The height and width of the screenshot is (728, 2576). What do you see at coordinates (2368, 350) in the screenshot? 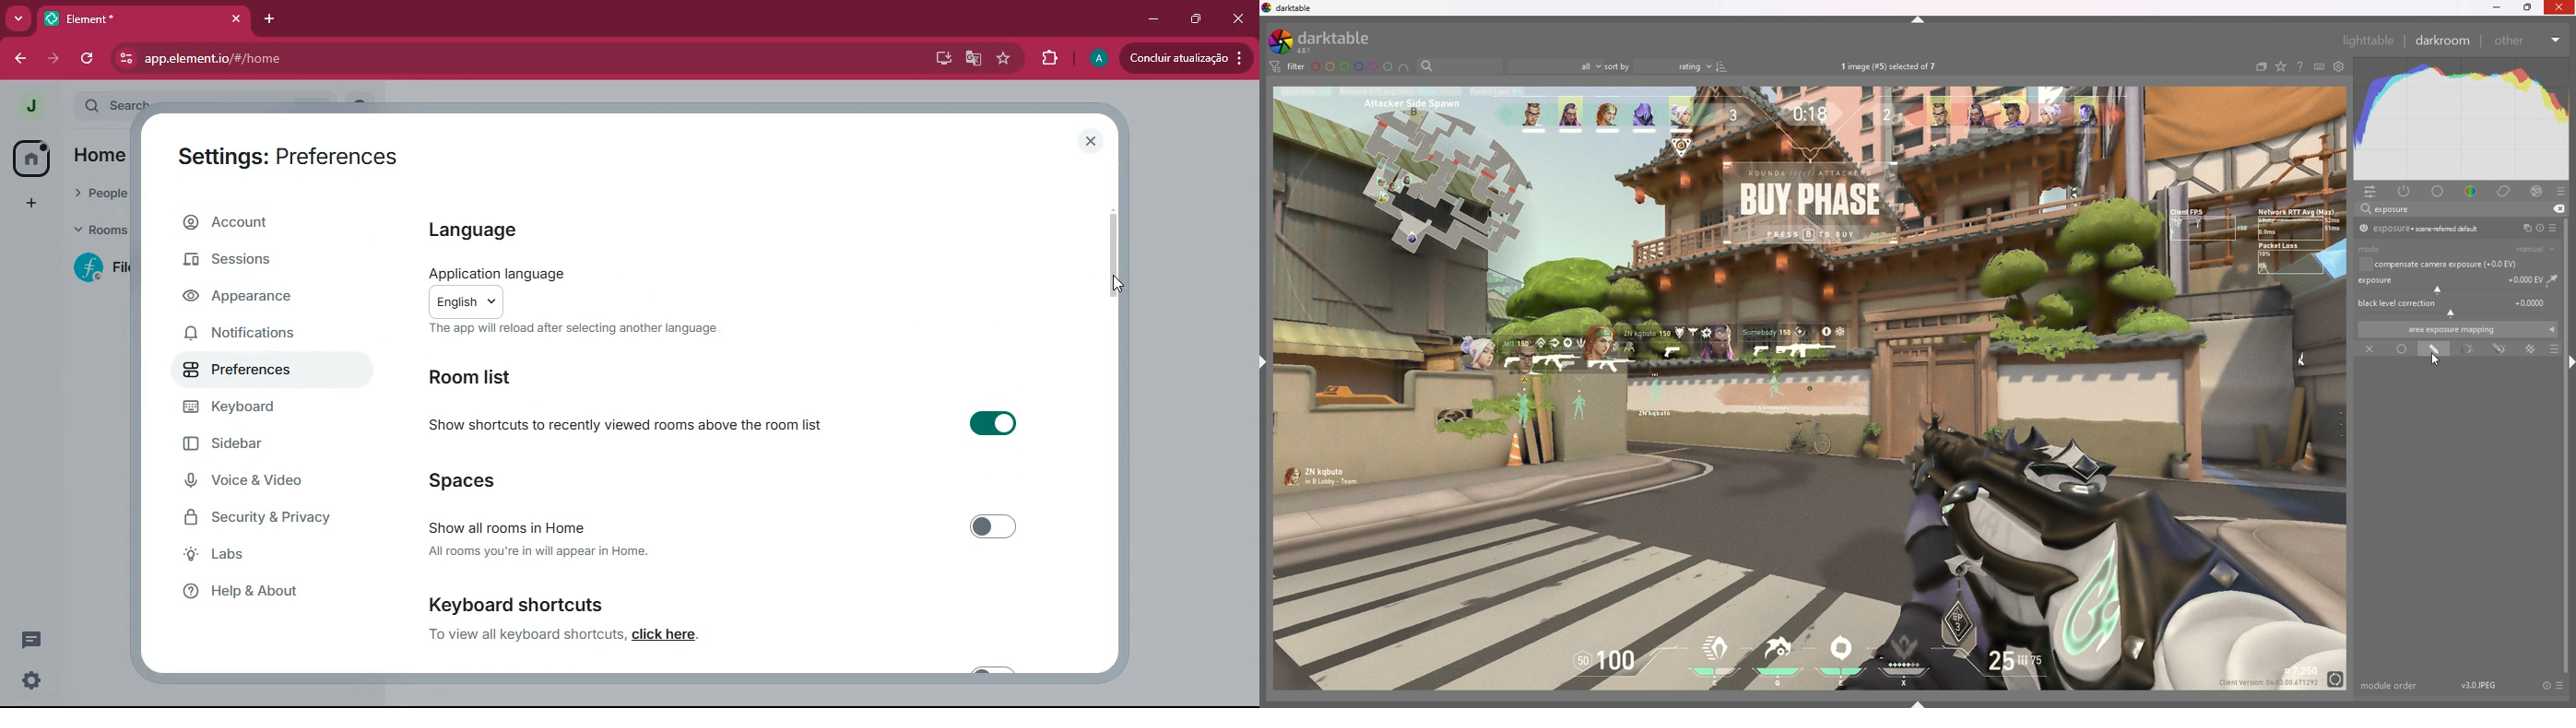
I see `off` at bounding box center [2368, 350].